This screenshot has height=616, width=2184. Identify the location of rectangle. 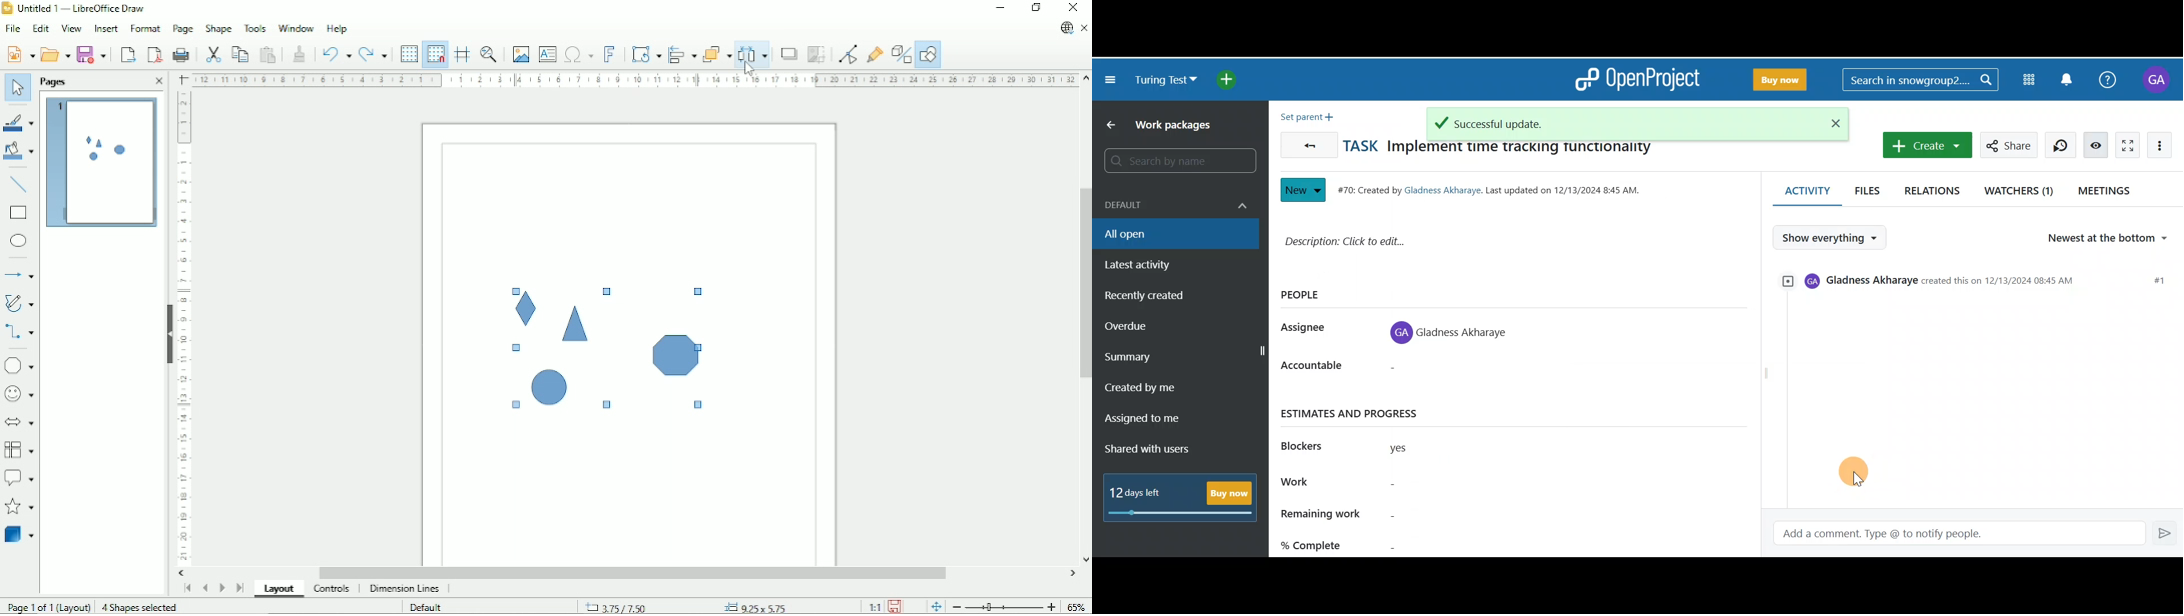
(18, 213).